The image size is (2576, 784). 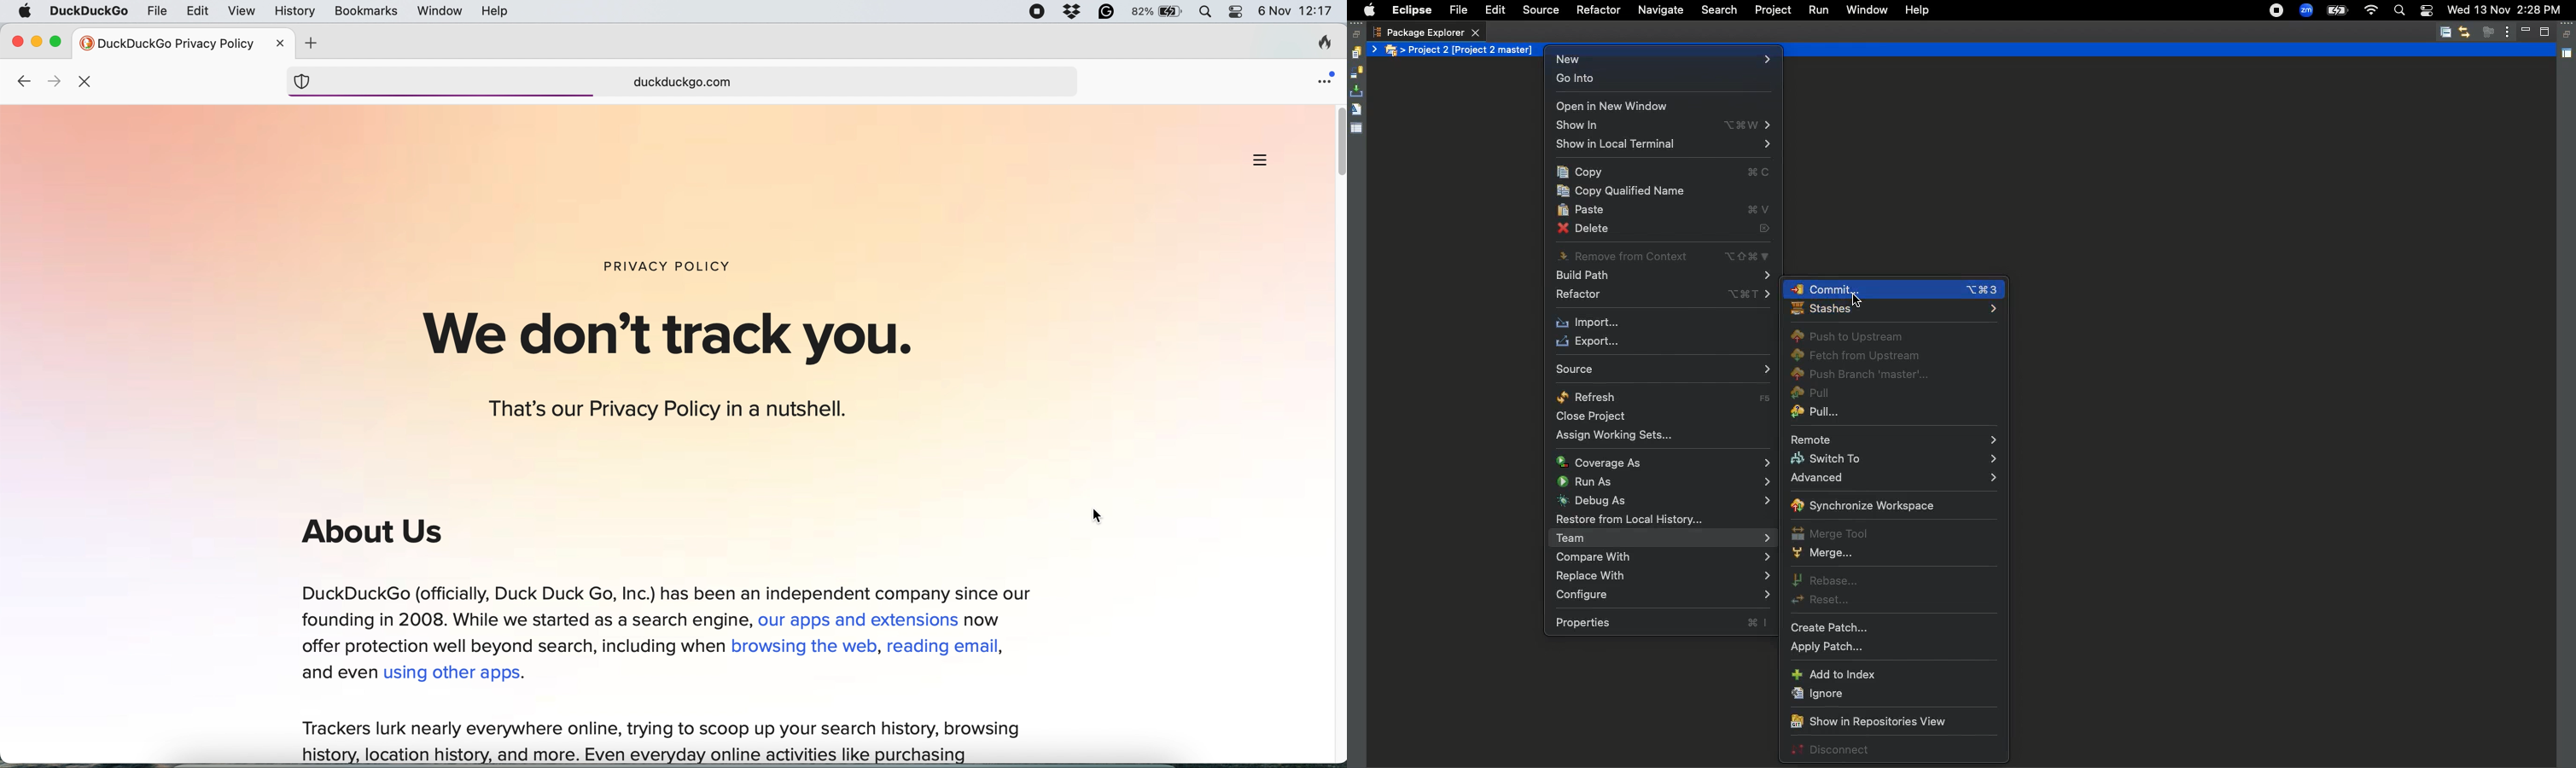 What do you see at coordinates (1593, 416) in the screenshot?
I see `Close project` at bounding box center [1593, 416].